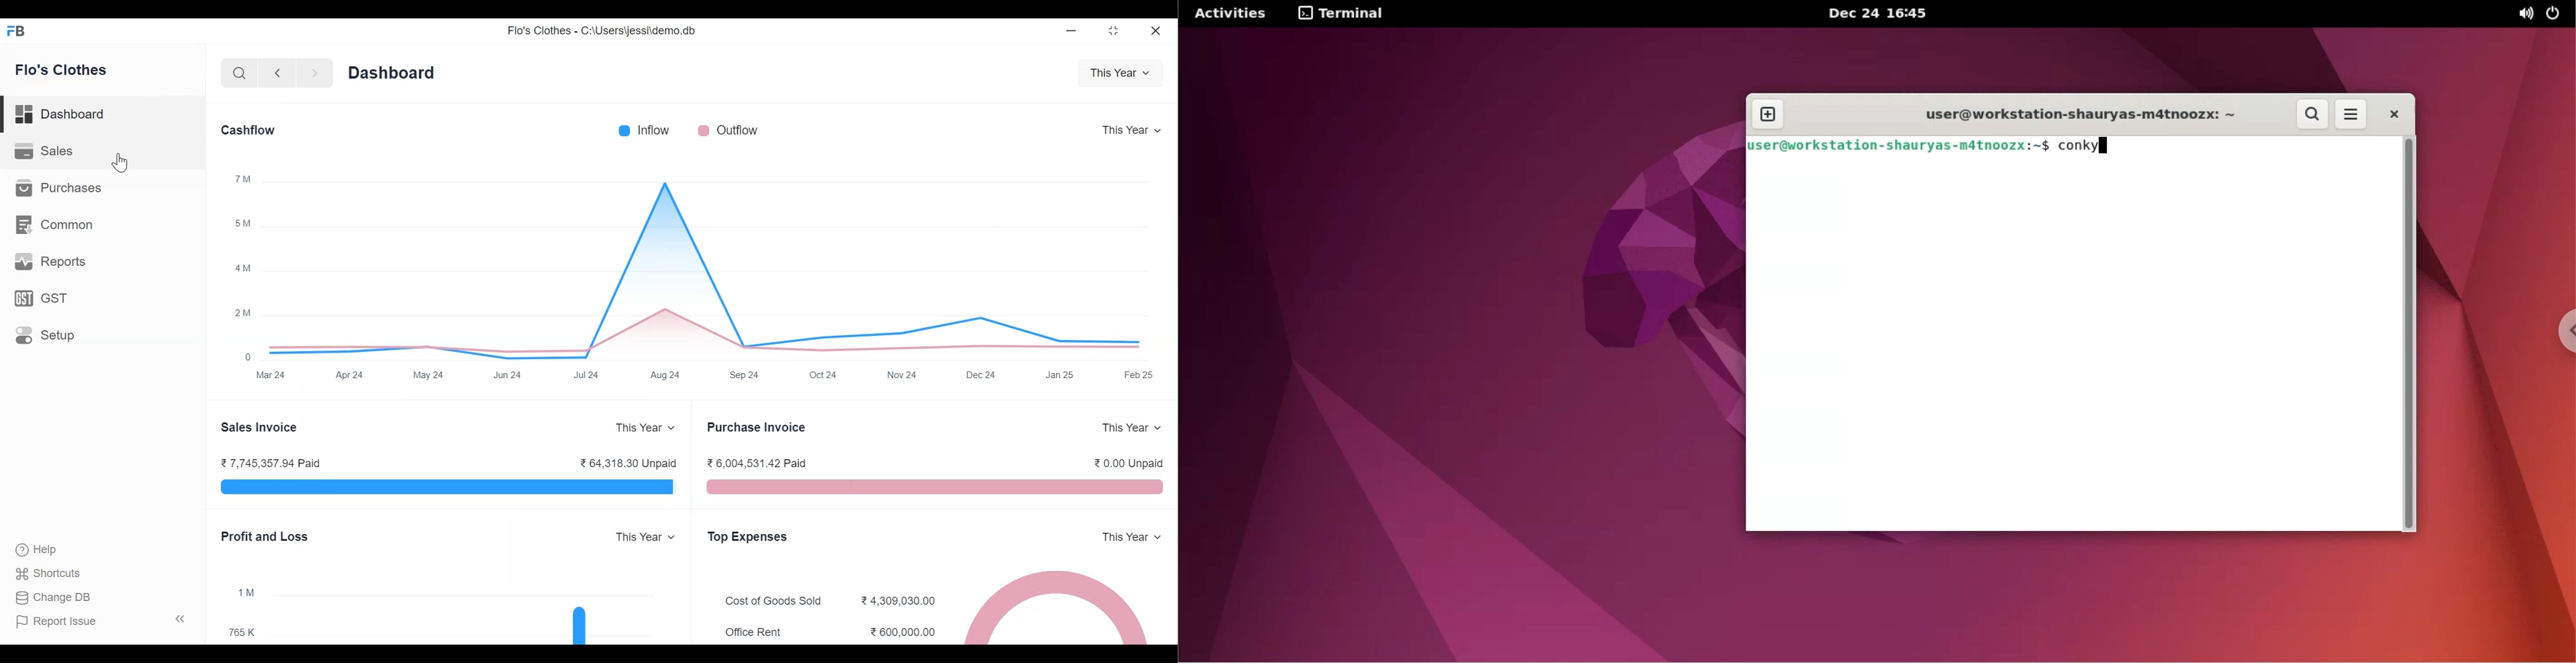  Describe the element at coordinates (758, 633) in the screenshot. I see `Office Rent` at that location.